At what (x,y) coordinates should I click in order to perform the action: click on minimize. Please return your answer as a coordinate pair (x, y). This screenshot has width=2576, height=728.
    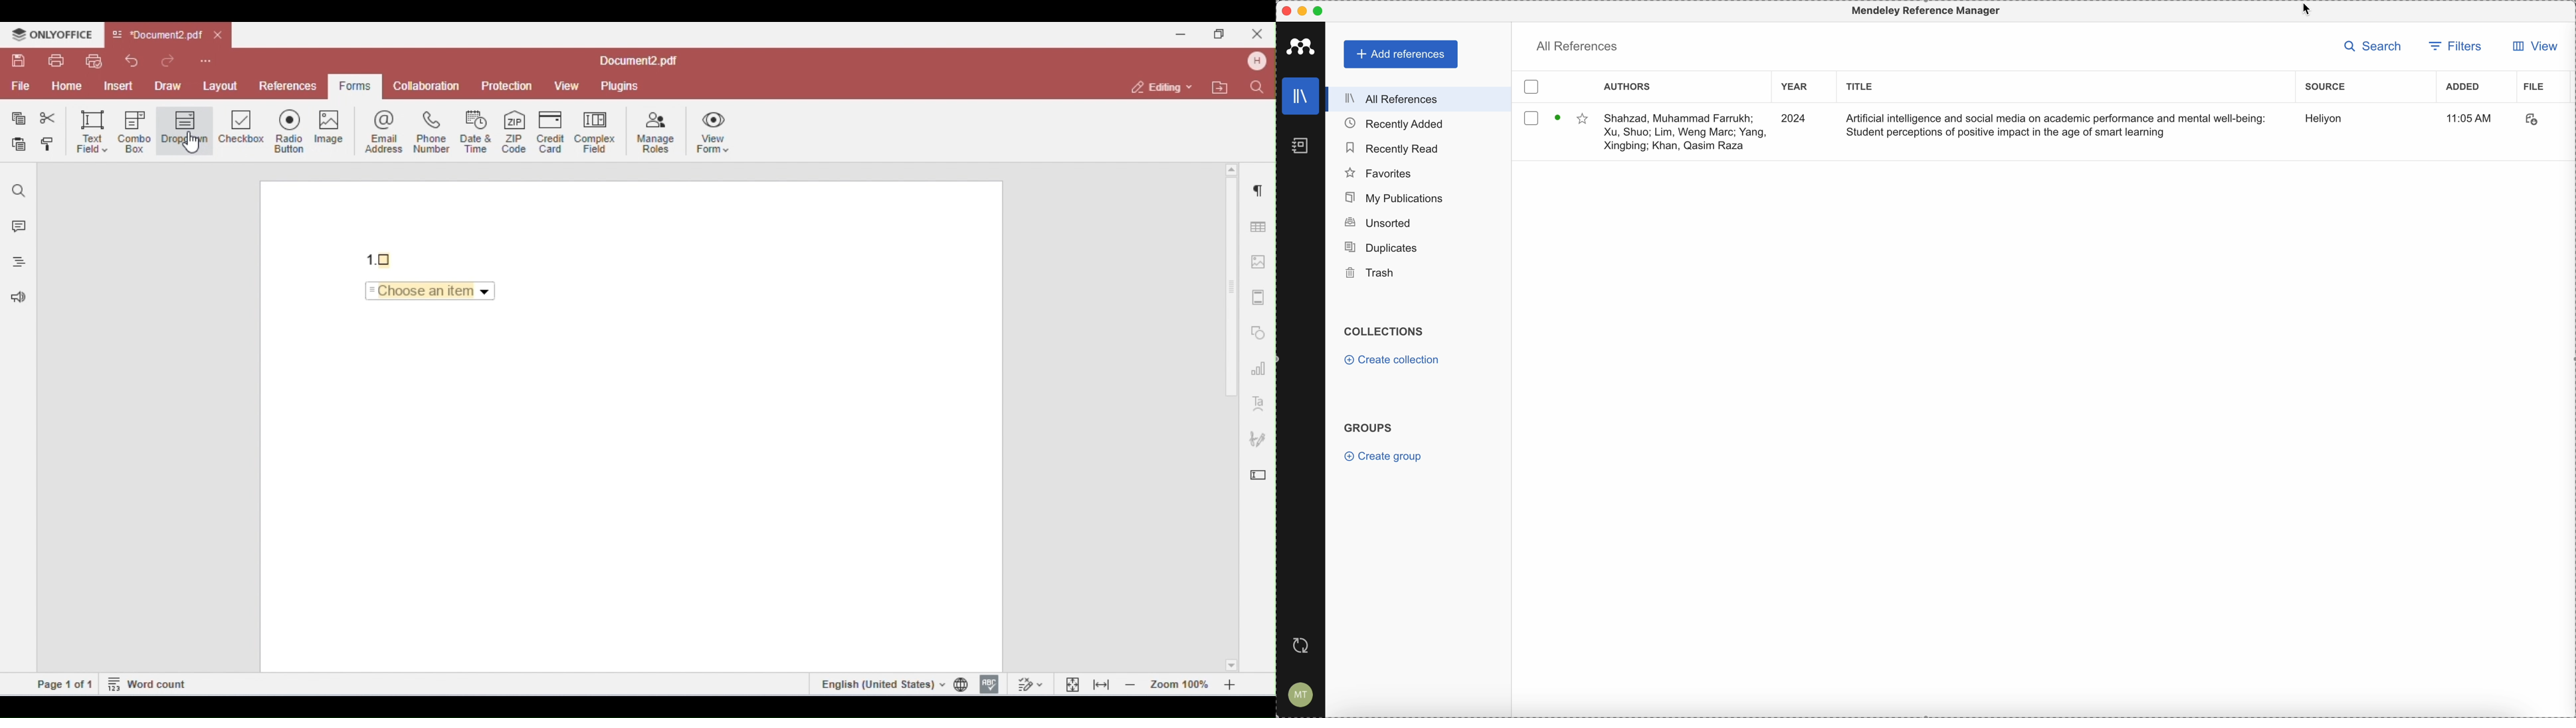
    Looking at the image, I should click on (1304, 11).